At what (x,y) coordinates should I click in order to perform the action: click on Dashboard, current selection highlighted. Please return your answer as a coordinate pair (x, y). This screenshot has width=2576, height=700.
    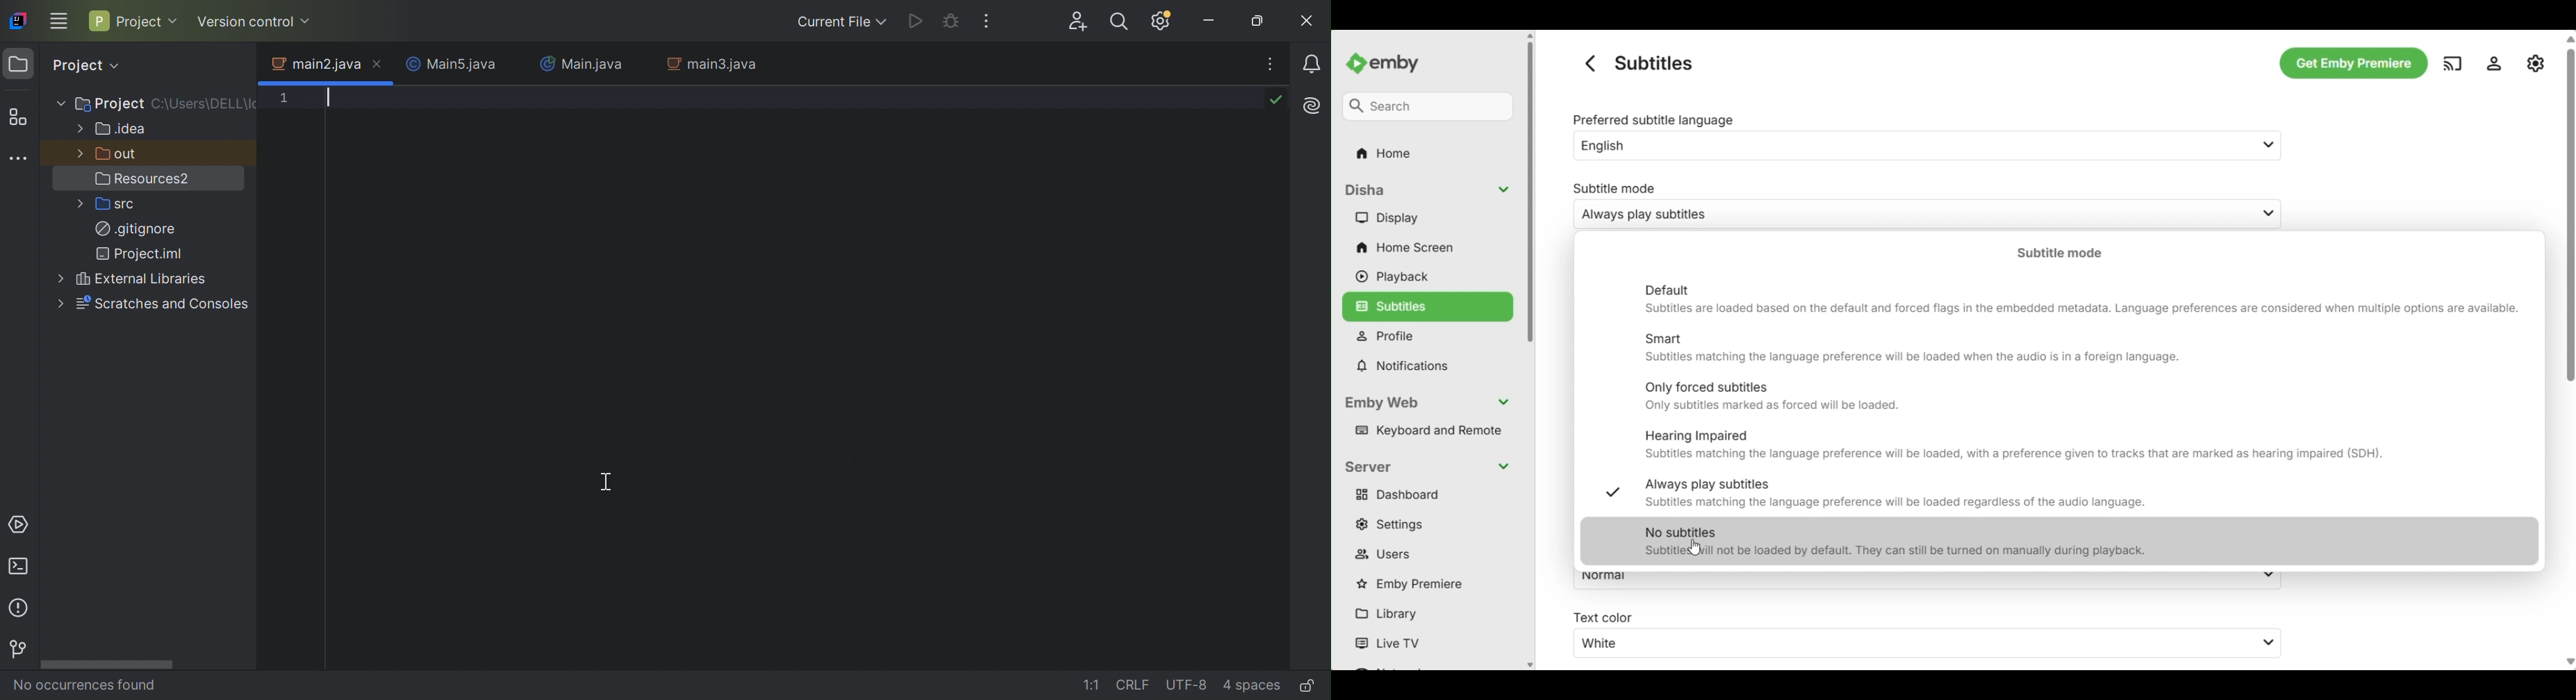
    Looking at the image, I should click on (1428, 495).